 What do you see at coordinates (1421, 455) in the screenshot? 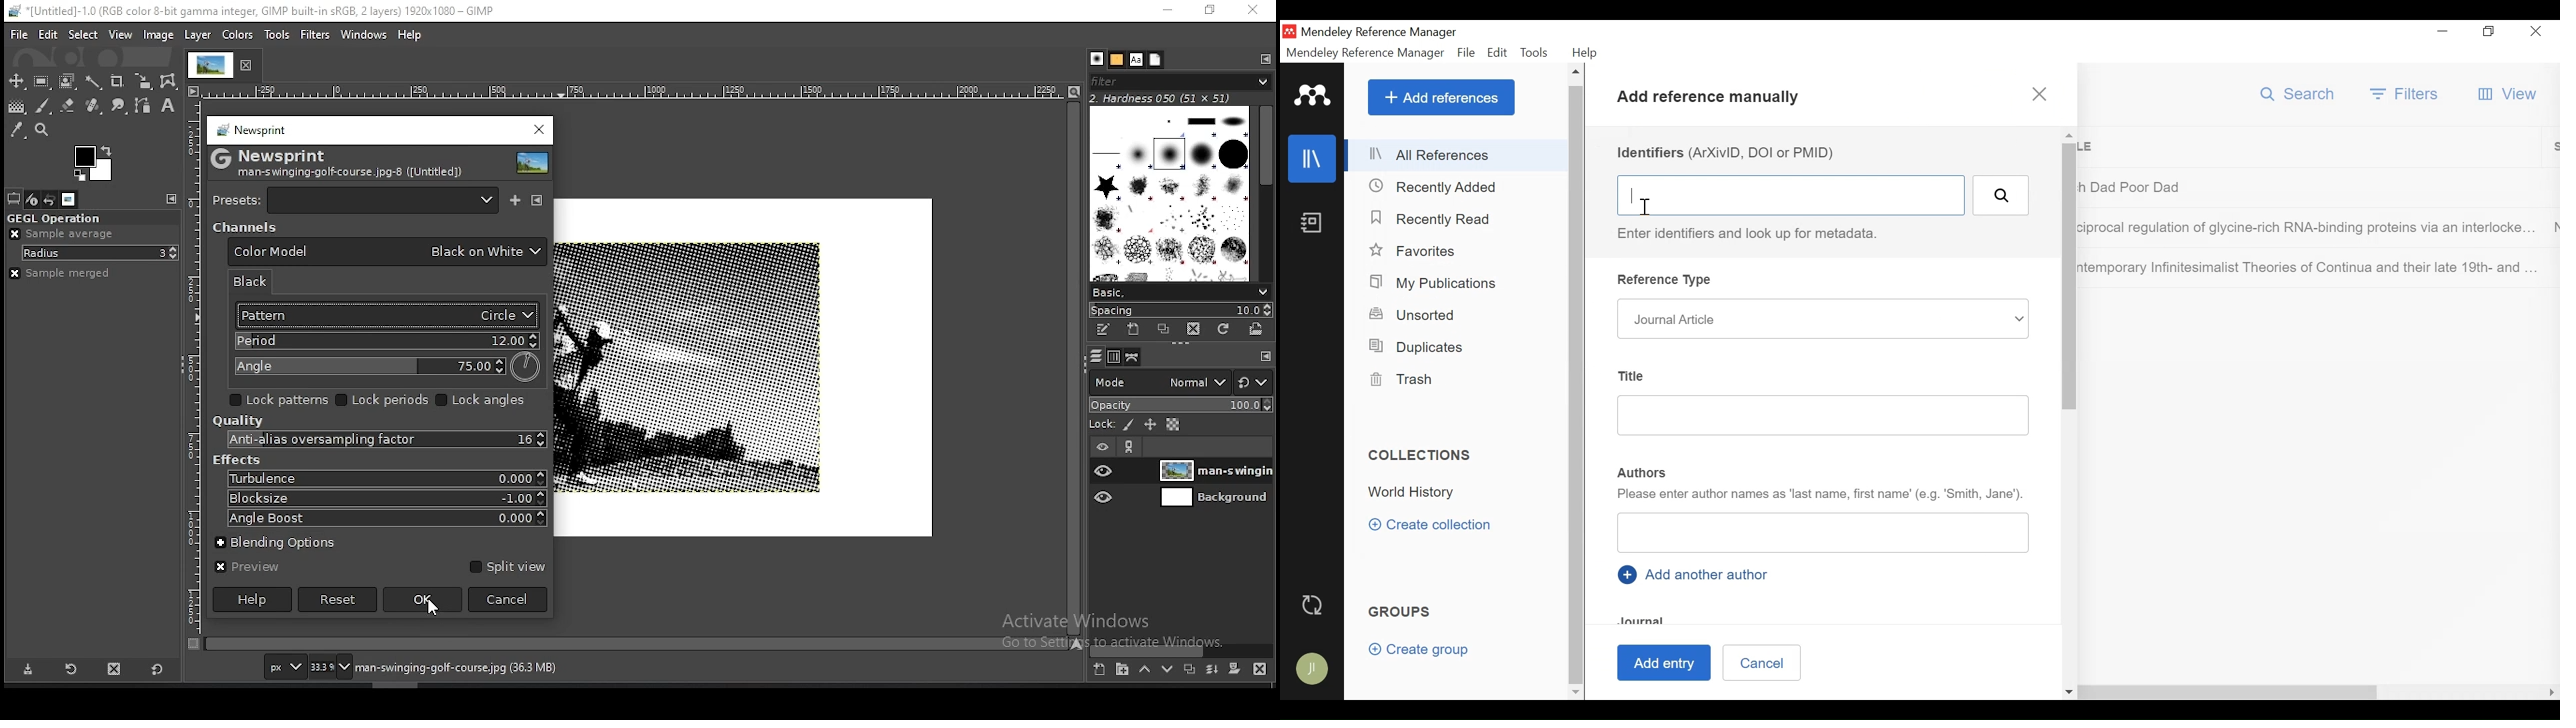
I see `Collections` at bounding box center [1421, 455].